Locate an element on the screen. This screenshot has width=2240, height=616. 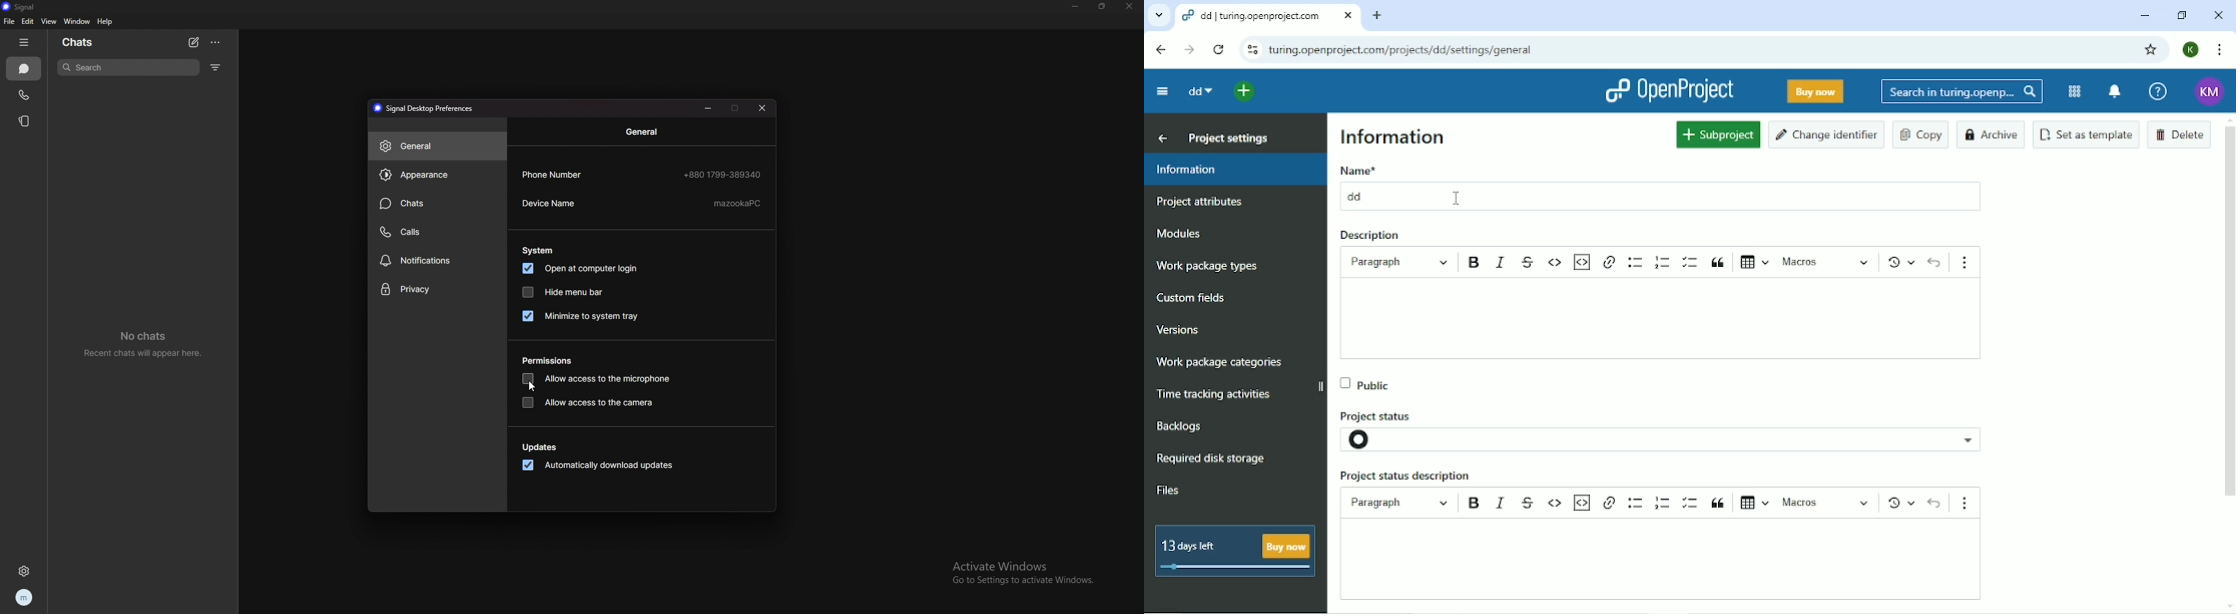
allow access to the camera is located at coordinates (590, 402).